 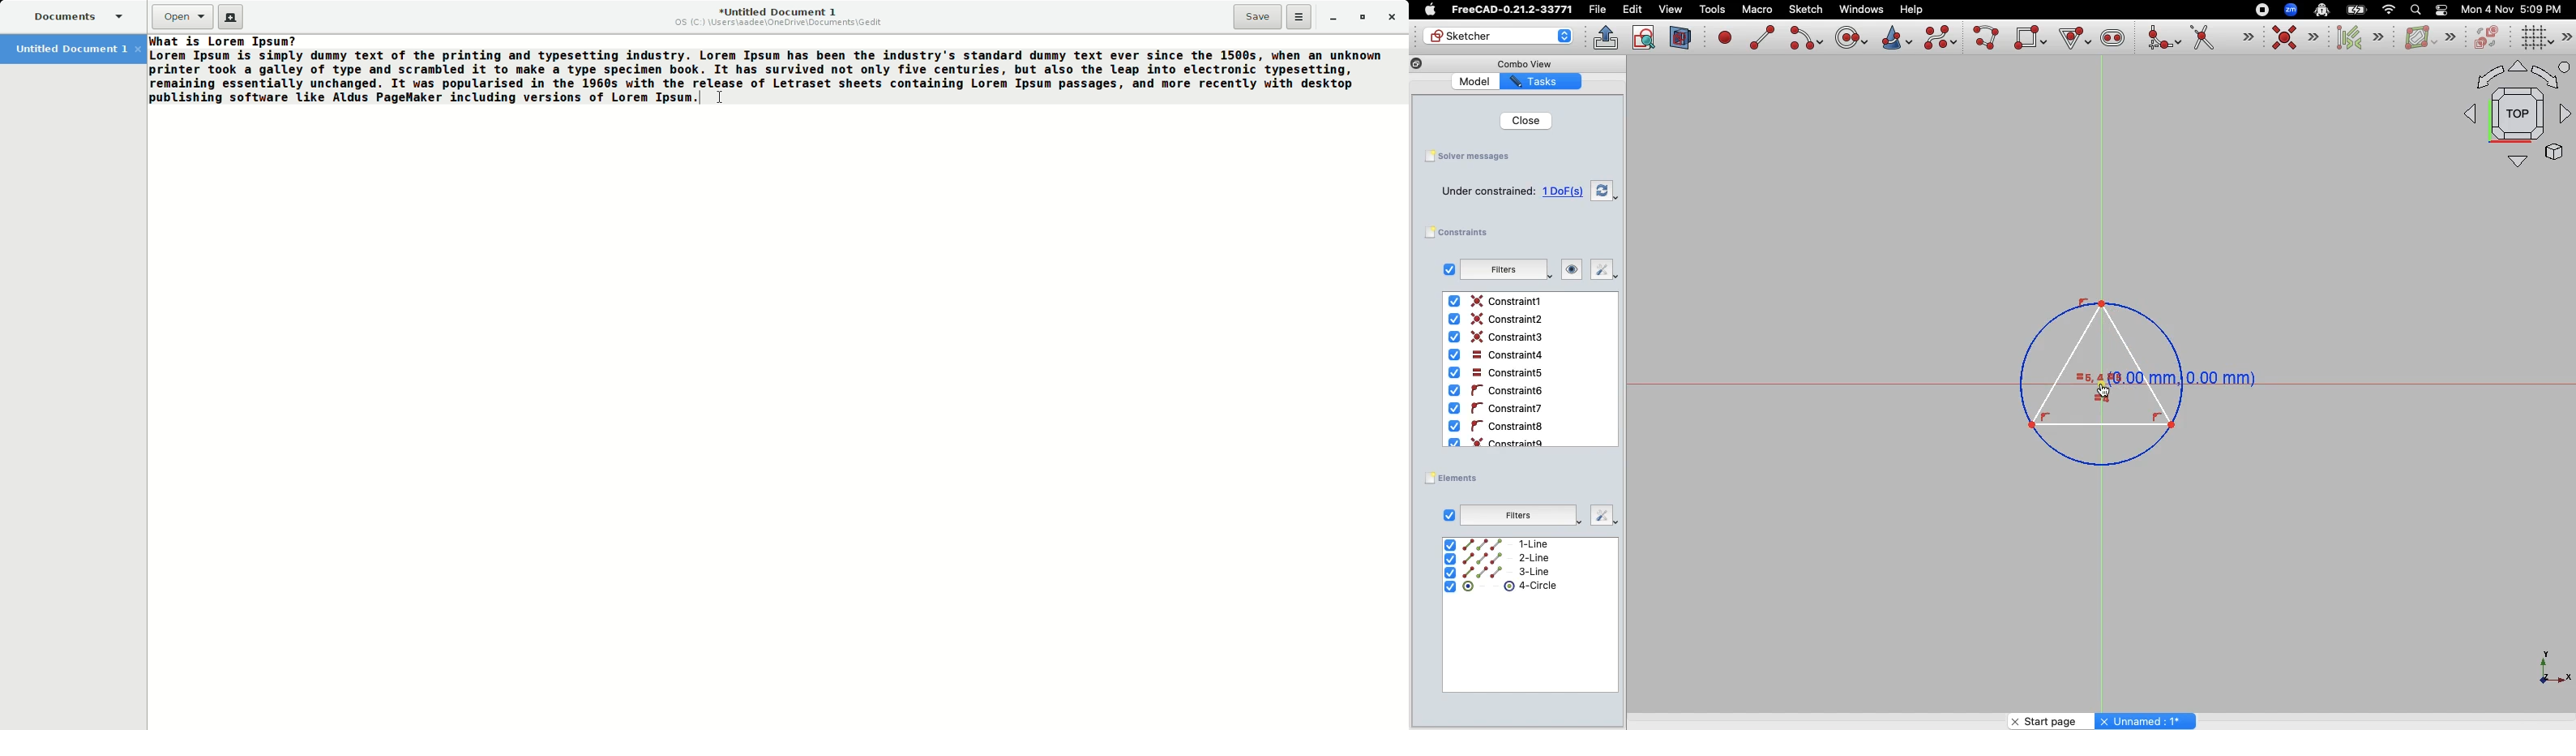 I want to click on Constraint4, so click(x=1494, y=355).